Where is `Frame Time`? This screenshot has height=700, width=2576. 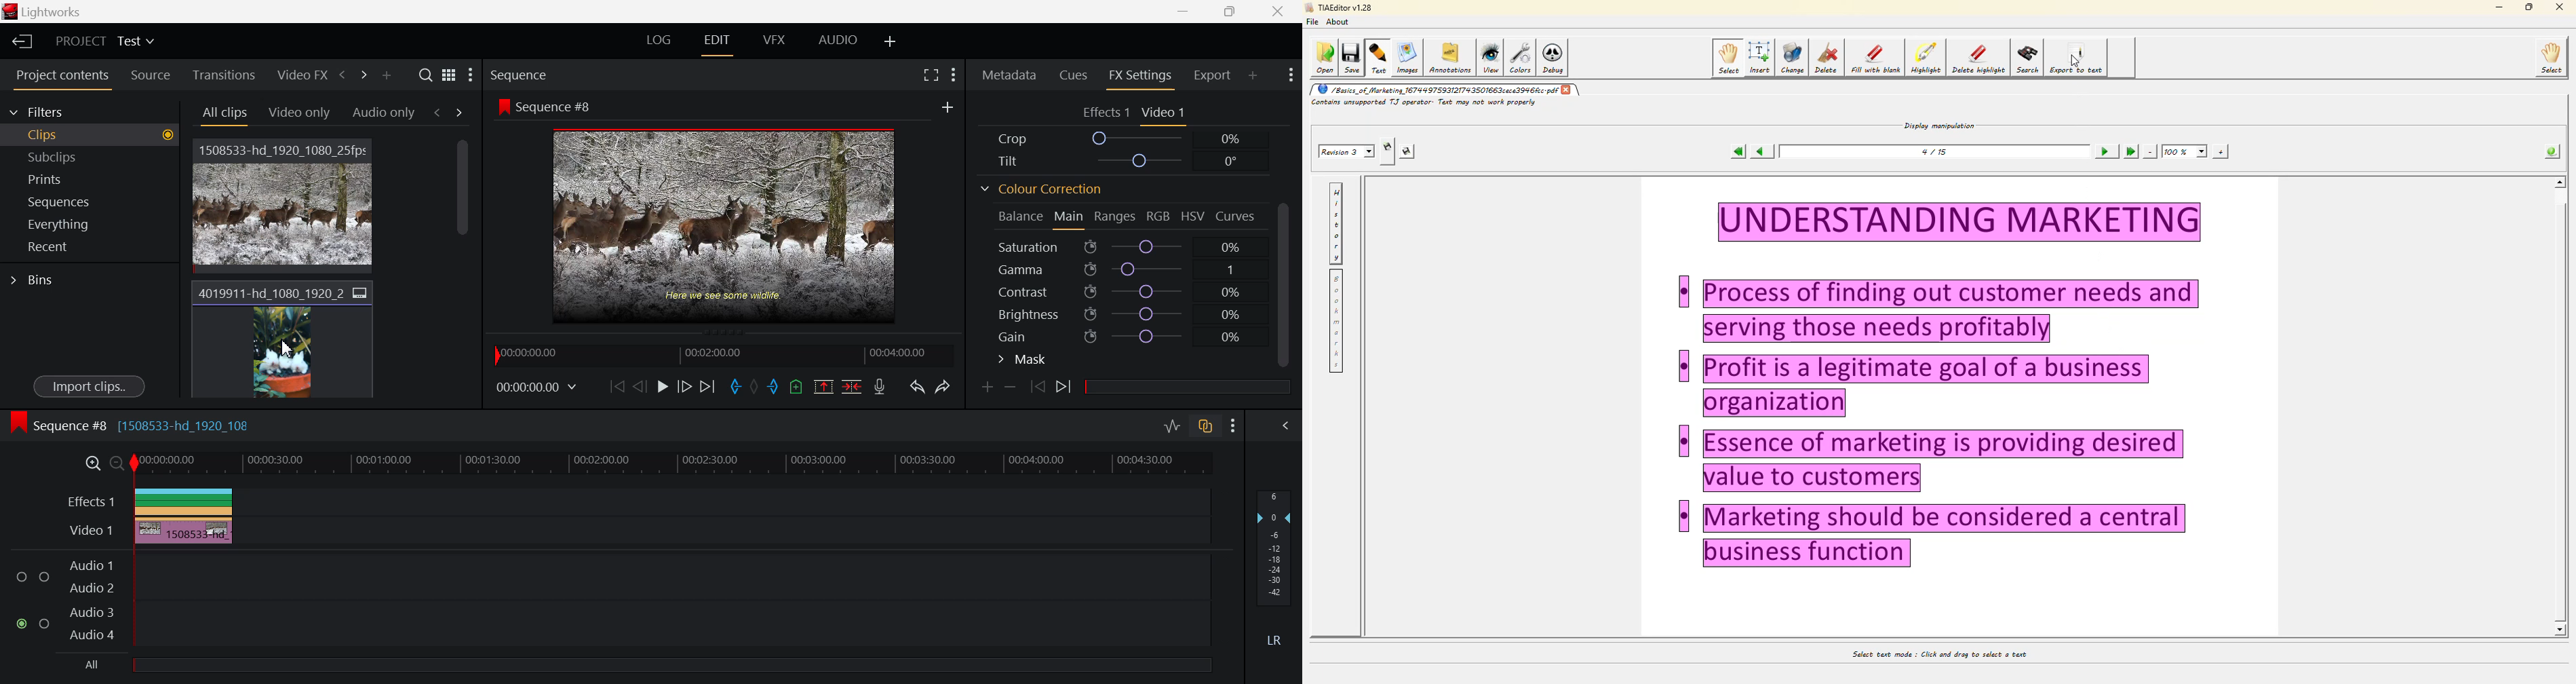 Frame Time is located at coordinates (539, 385).